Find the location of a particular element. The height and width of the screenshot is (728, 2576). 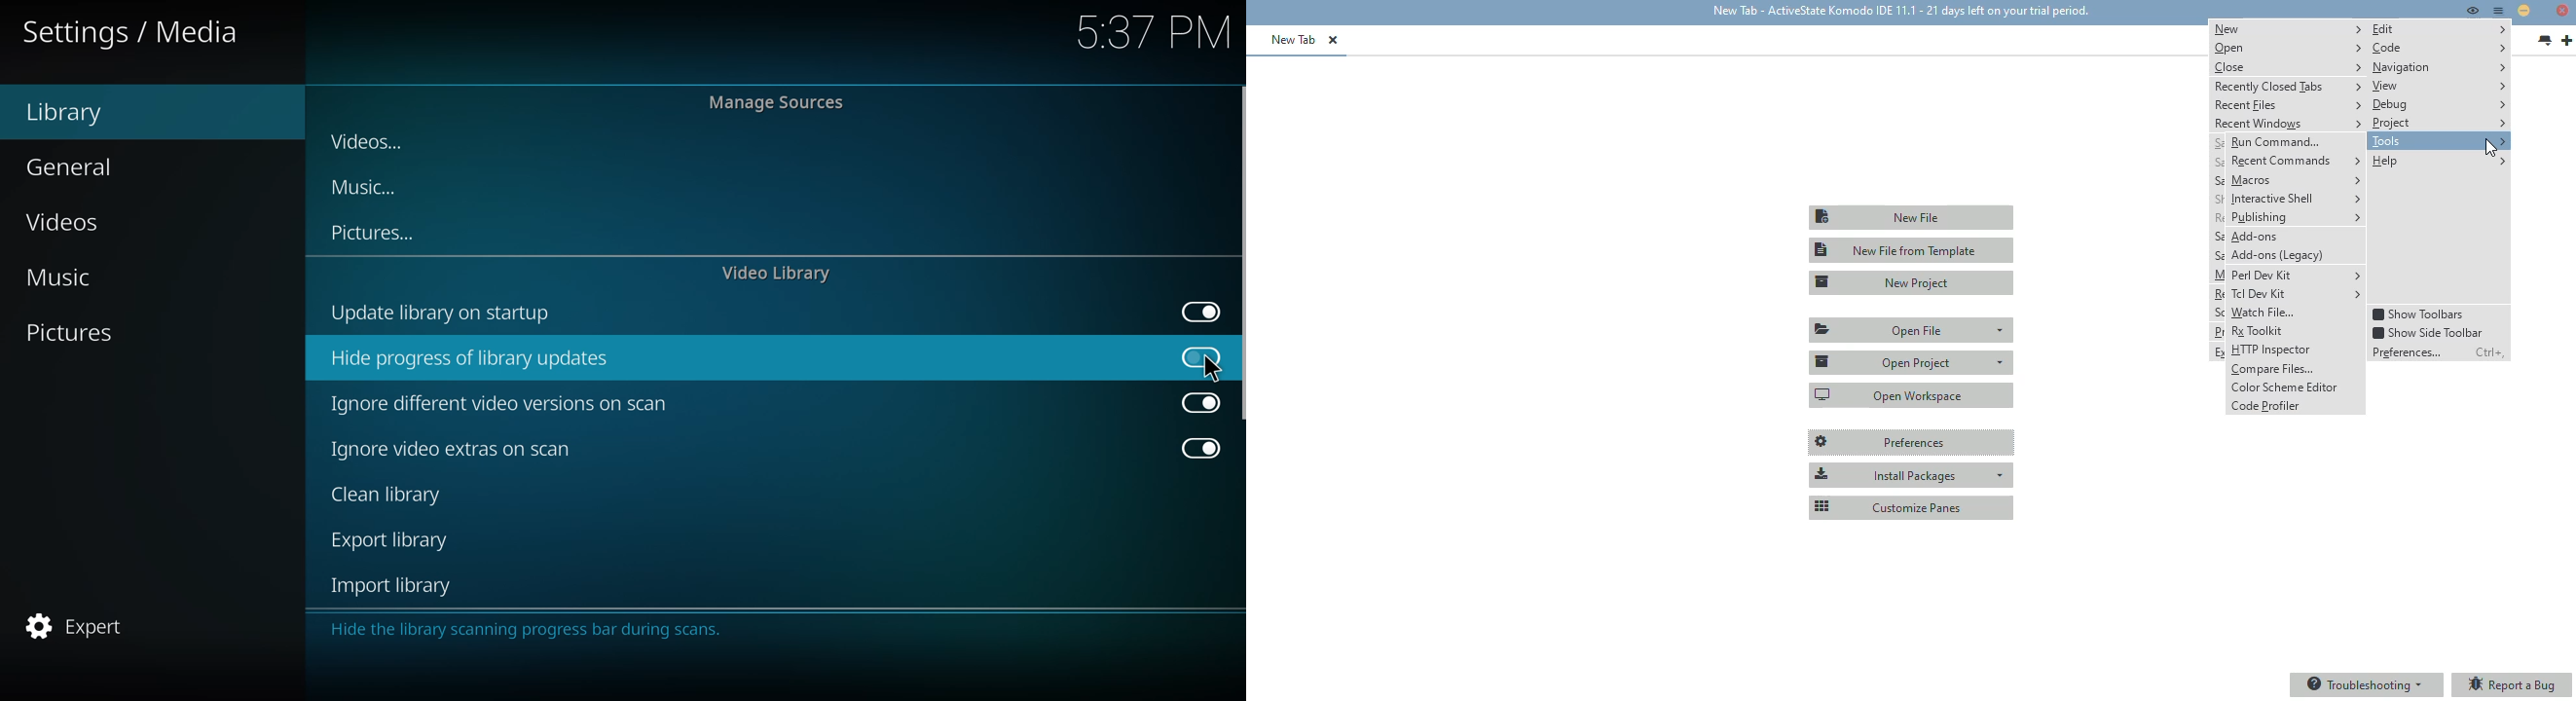

Color scheme editor is located at coordinates (2295, 389).